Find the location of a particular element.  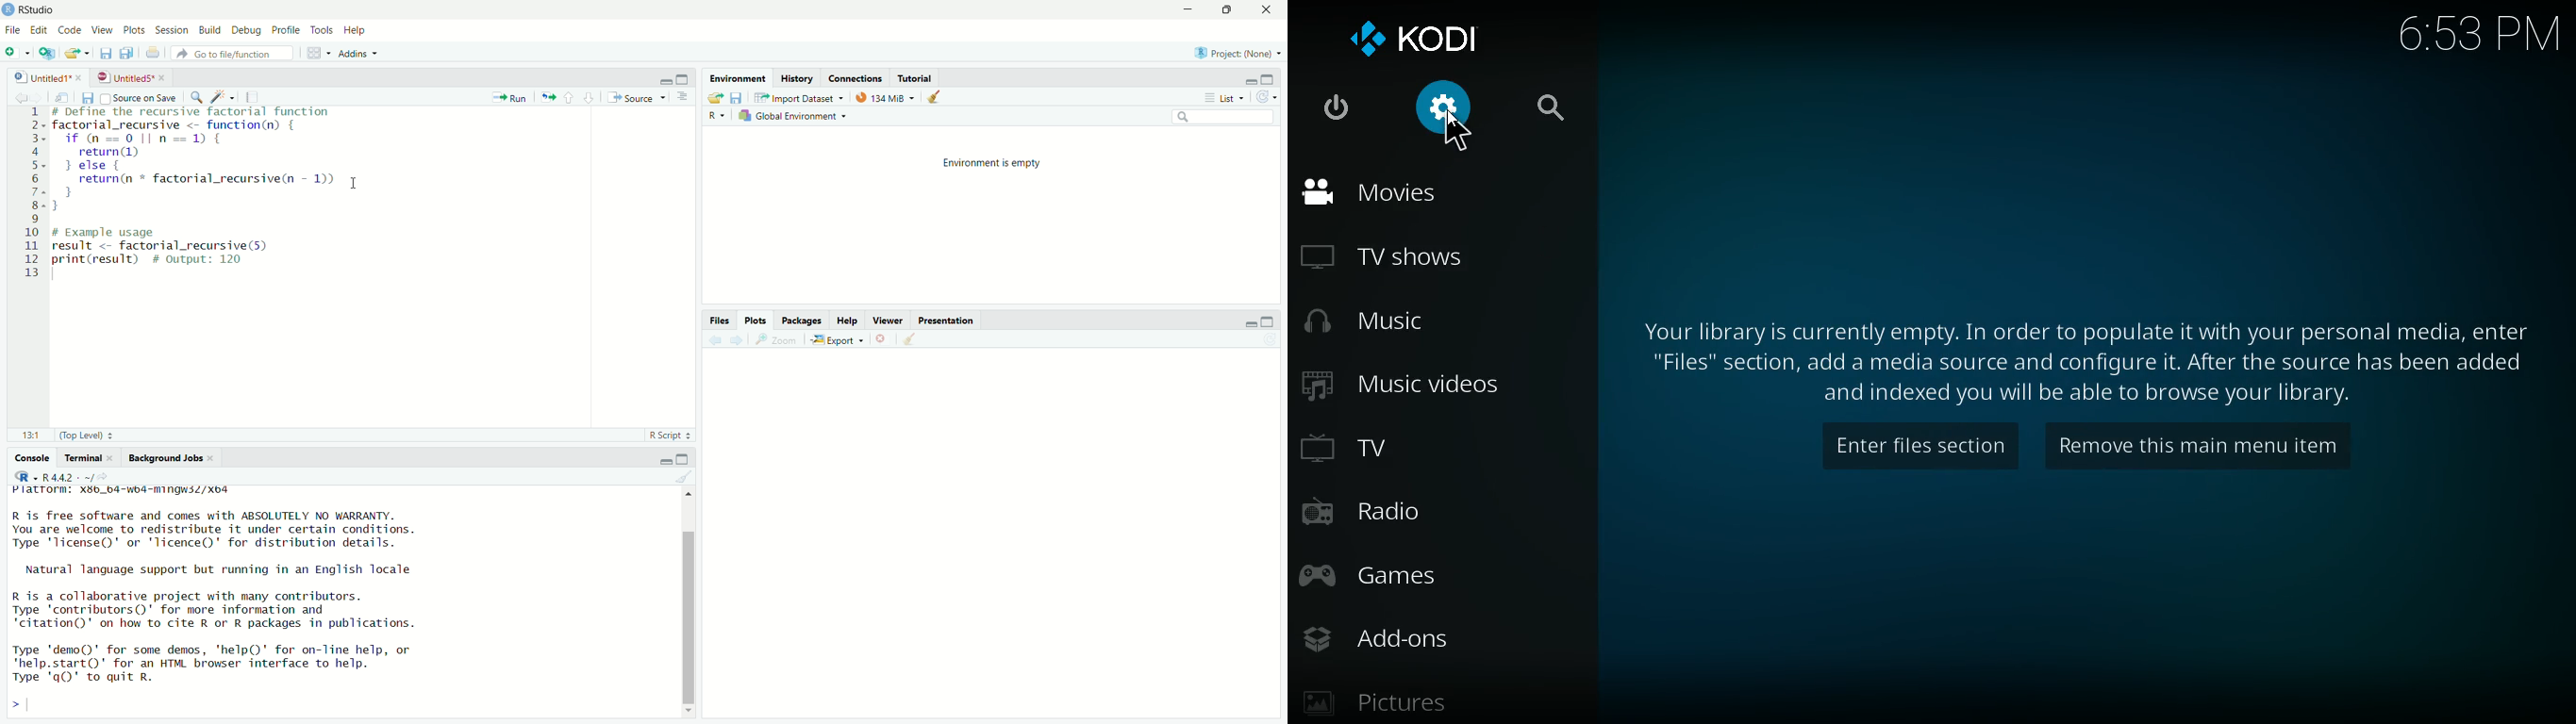

Maximize is located at coordinates (683, 460).